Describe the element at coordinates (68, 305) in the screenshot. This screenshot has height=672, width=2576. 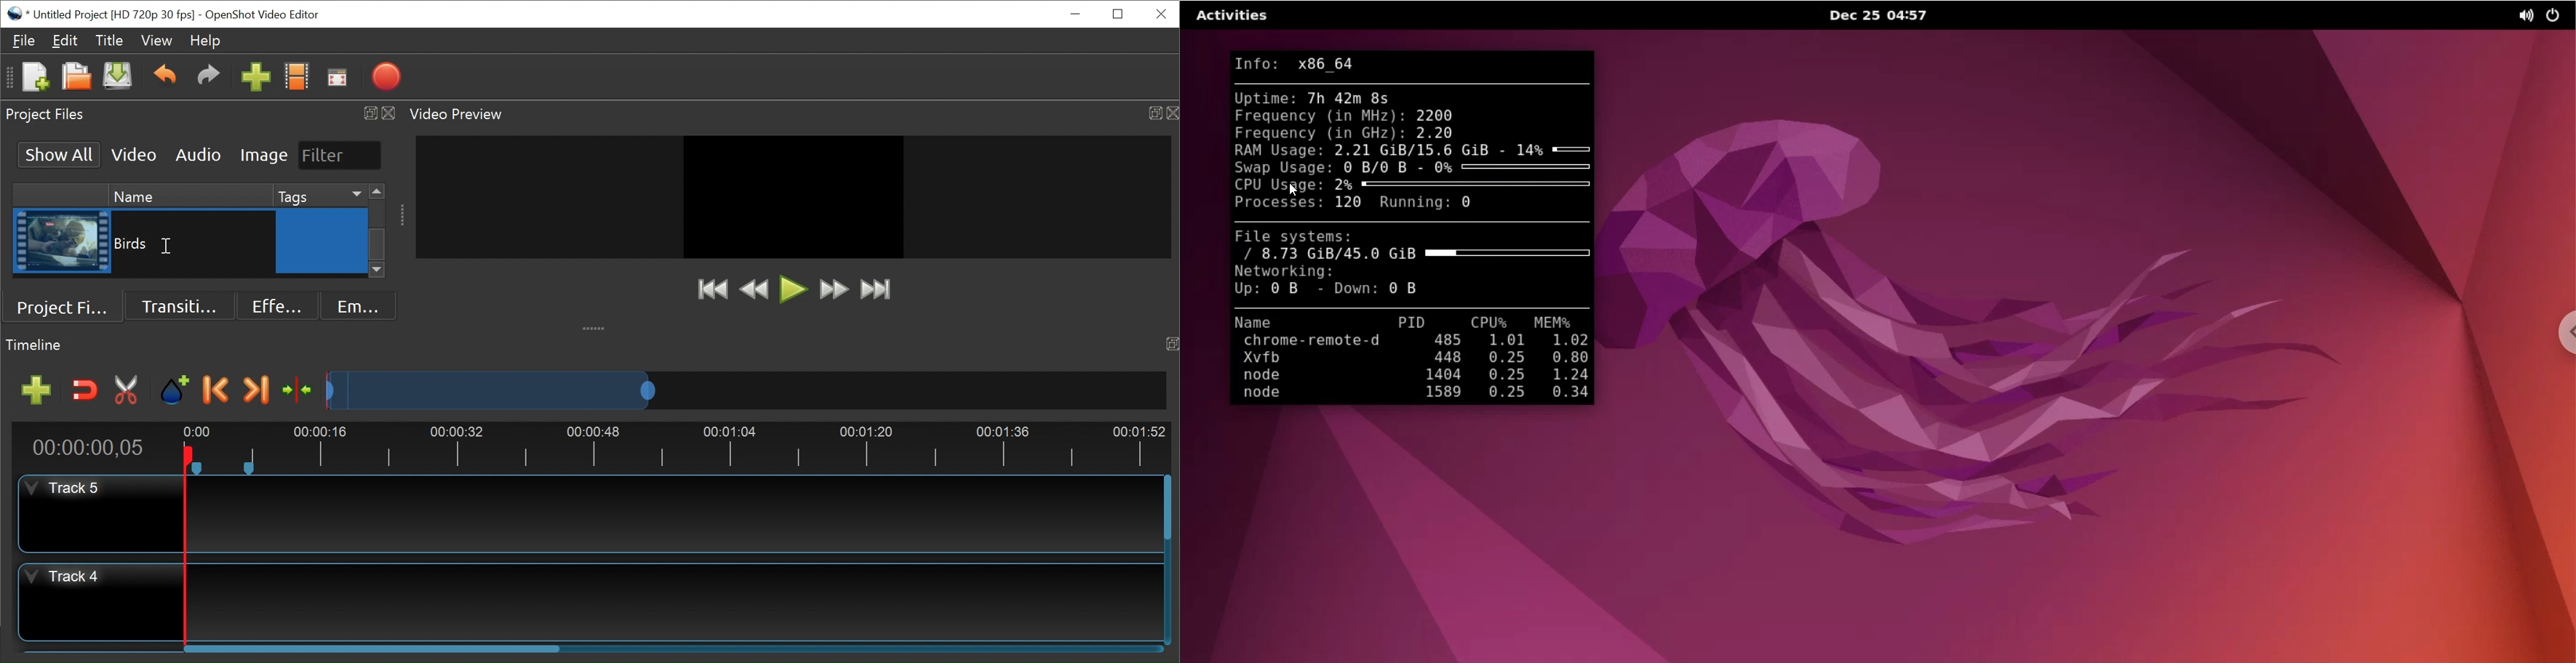
I see `Project Files` at that location.